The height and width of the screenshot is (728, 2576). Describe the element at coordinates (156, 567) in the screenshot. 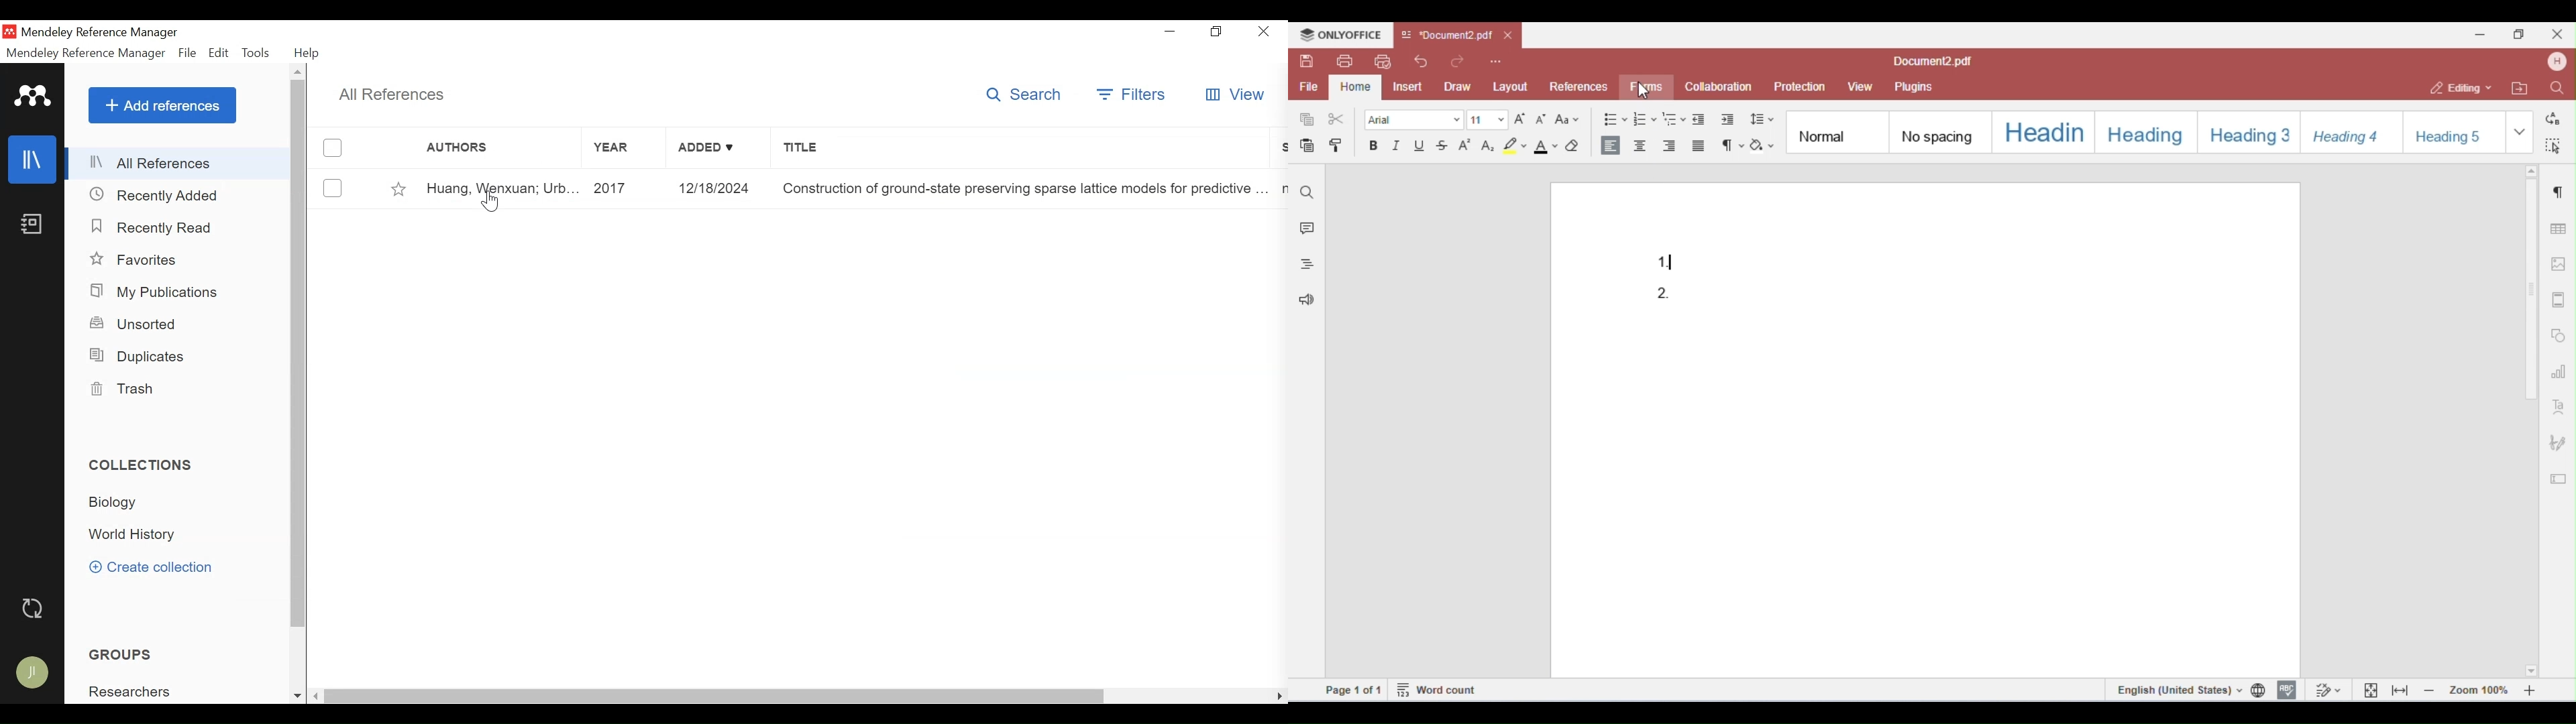

I see `Create Collection` at that location.